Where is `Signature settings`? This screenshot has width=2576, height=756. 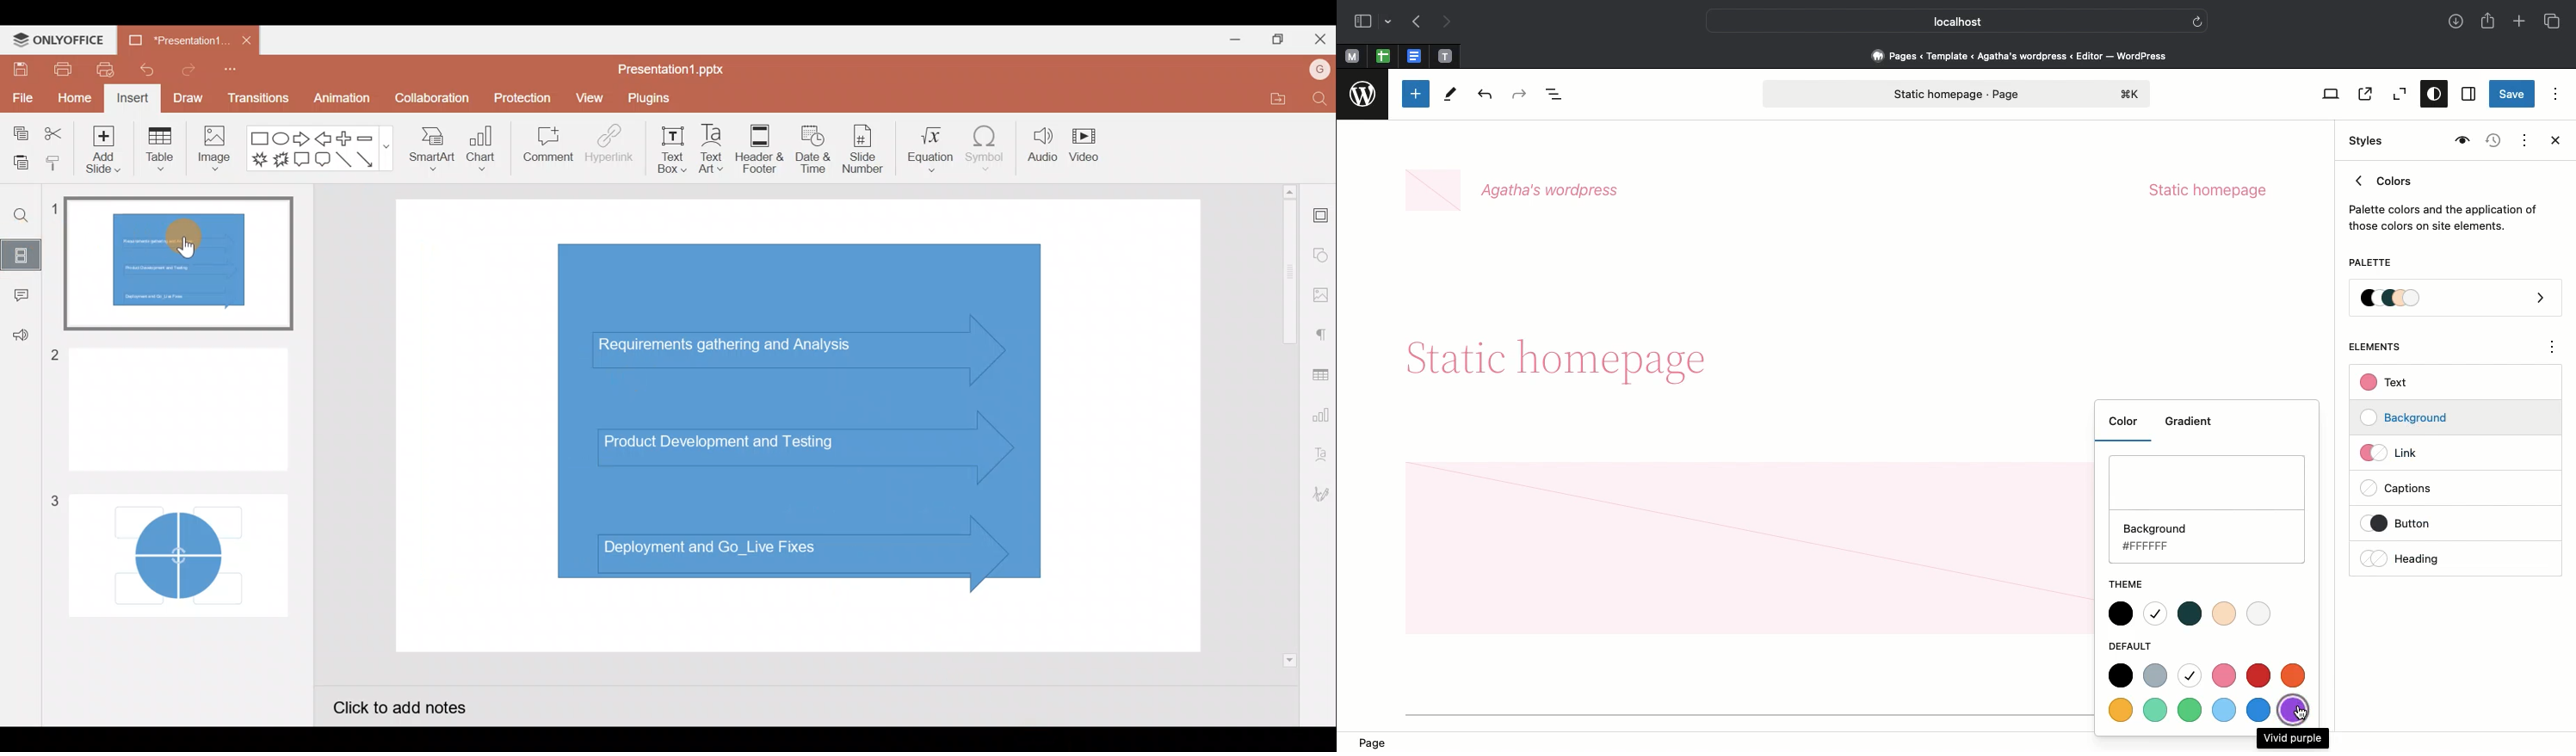
Signature settings is located at coordinates (1319, 494).